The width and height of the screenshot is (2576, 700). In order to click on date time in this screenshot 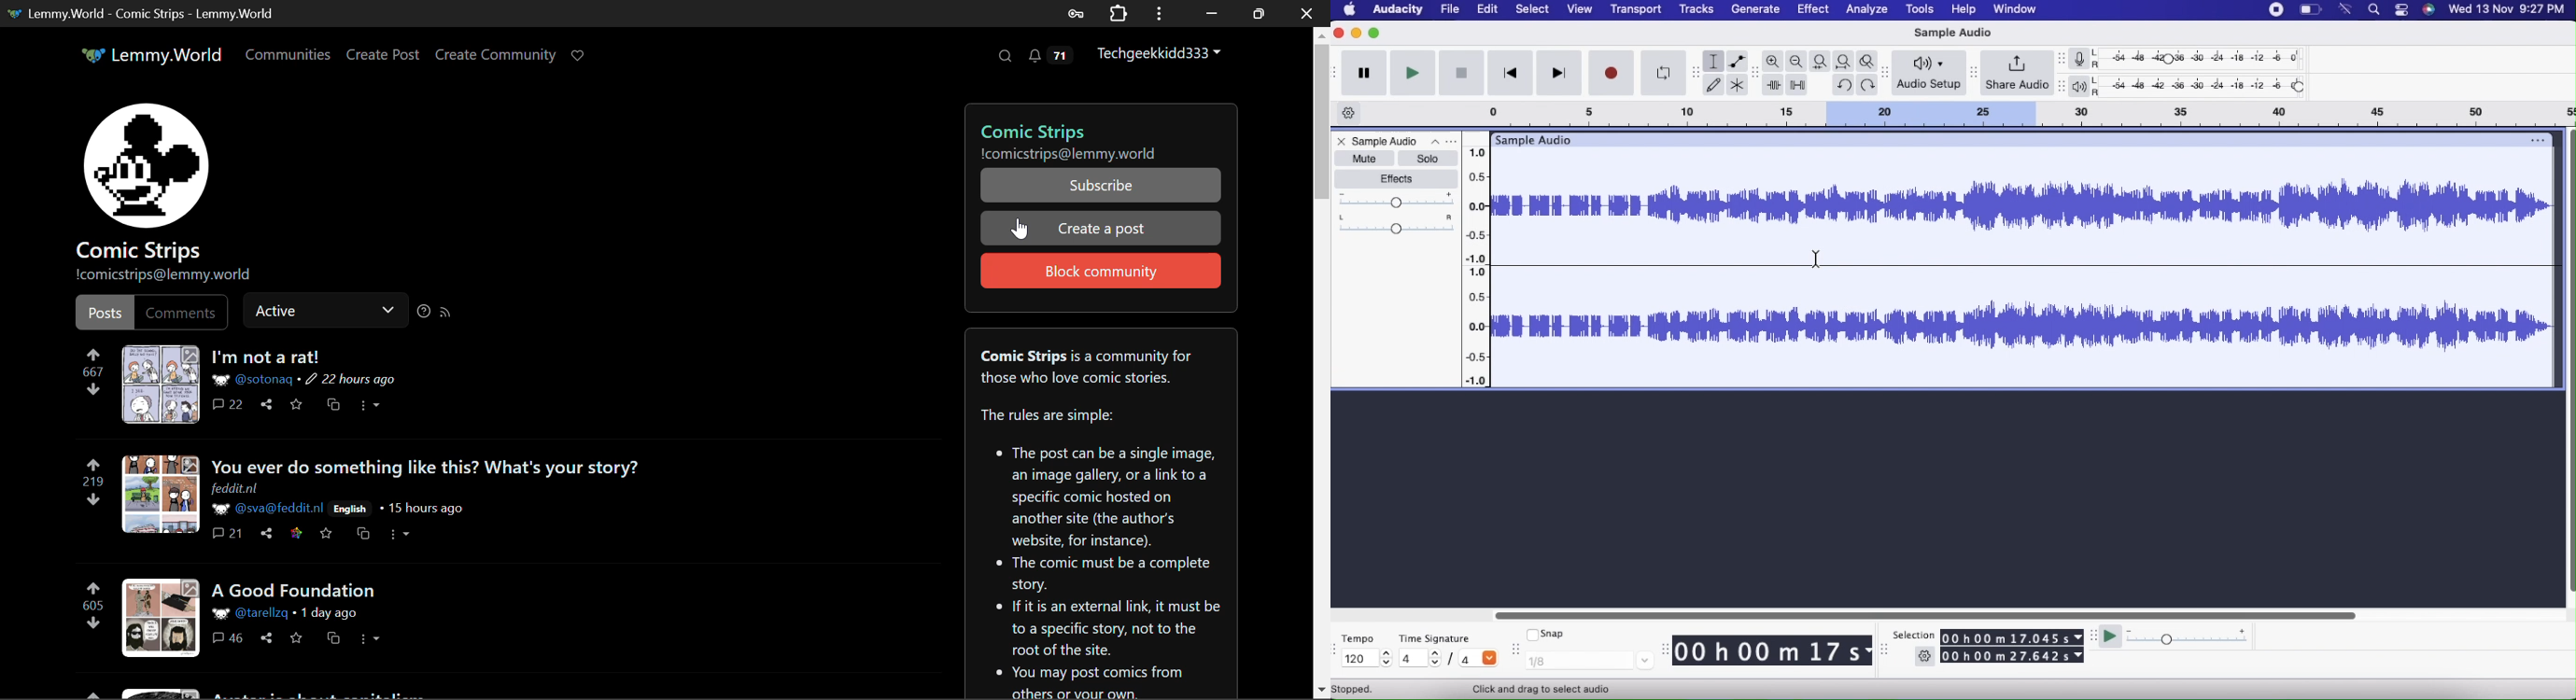, I will do `click(2507, 8)`.